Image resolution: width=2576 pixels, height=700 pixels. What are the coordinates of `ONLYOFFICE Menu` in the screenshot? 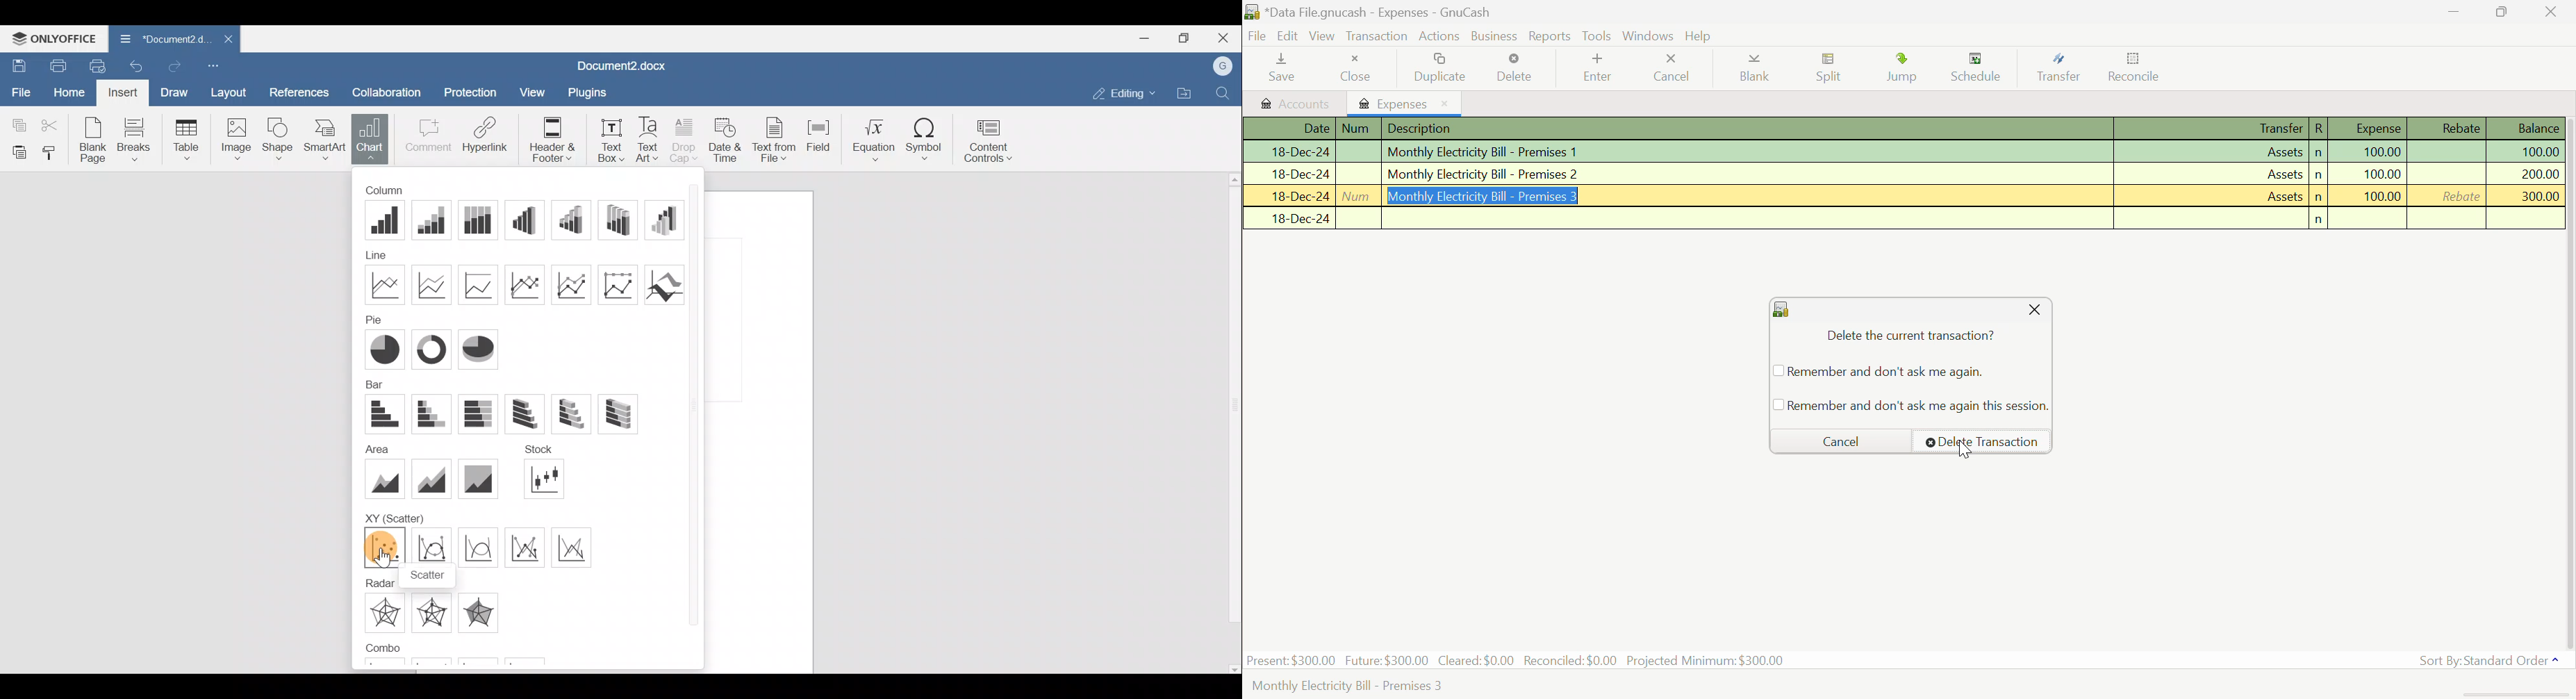 It's located at (53, 37).